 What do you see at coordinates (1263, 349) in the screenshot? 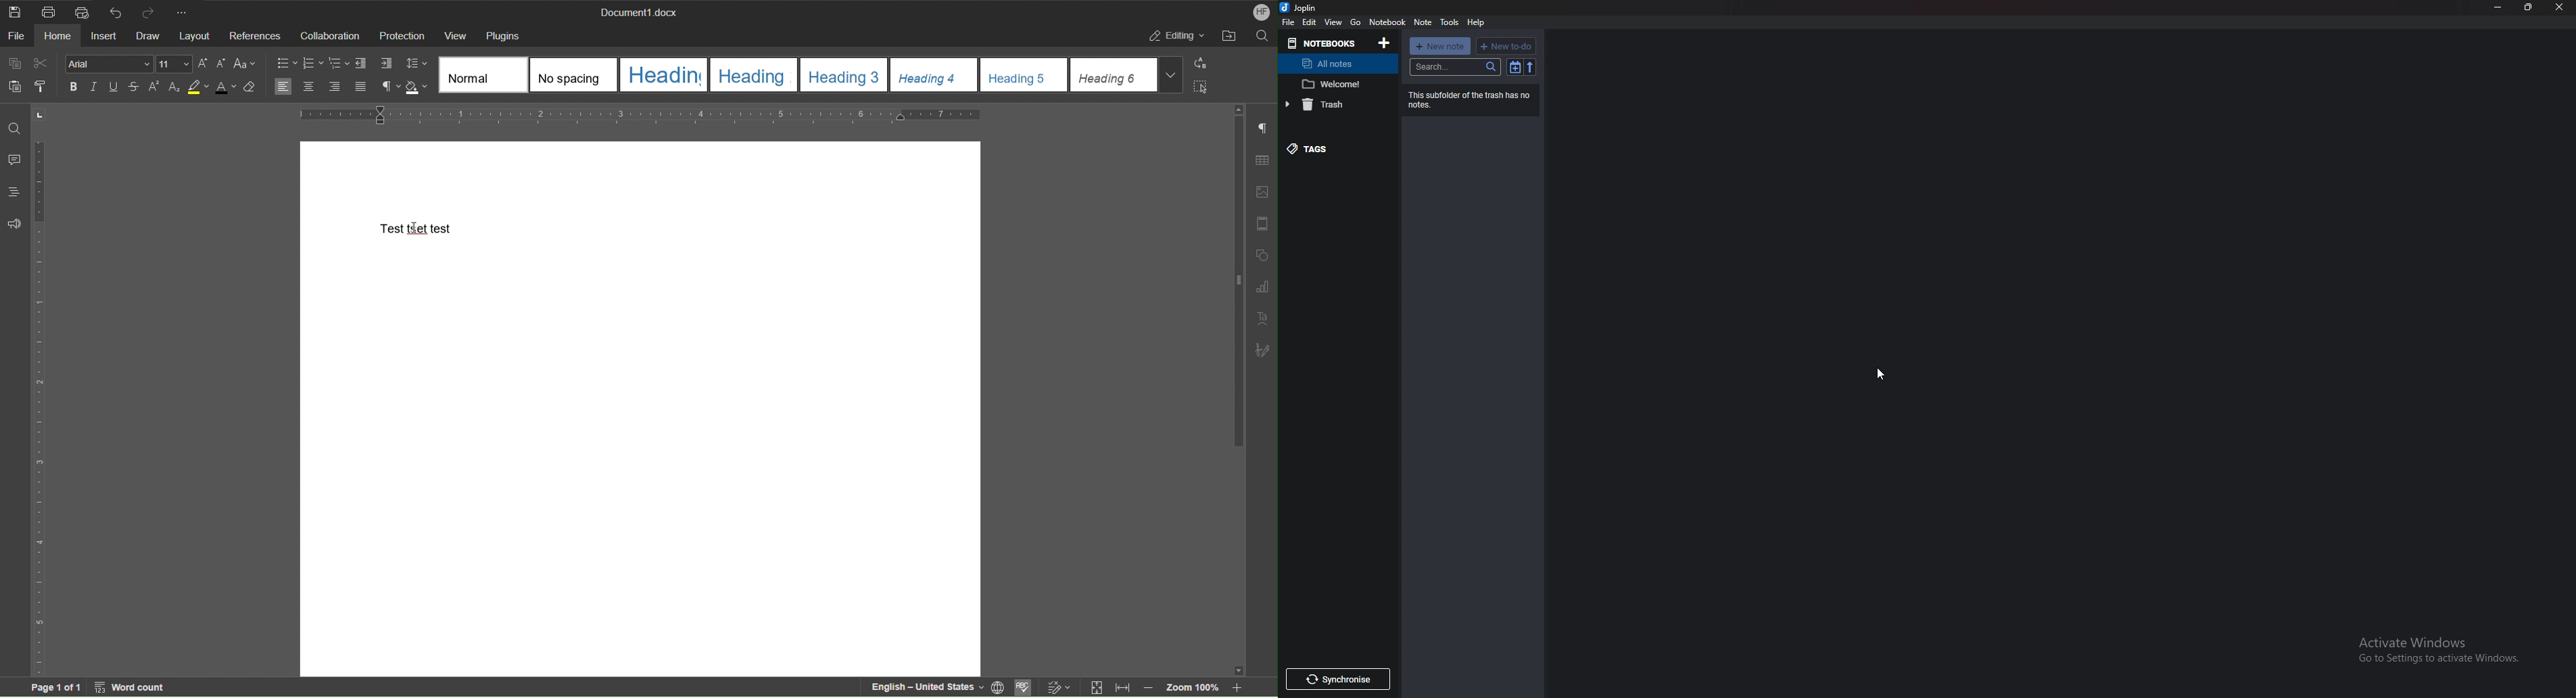
I see `Signature` at bounding box center [1263, 349].